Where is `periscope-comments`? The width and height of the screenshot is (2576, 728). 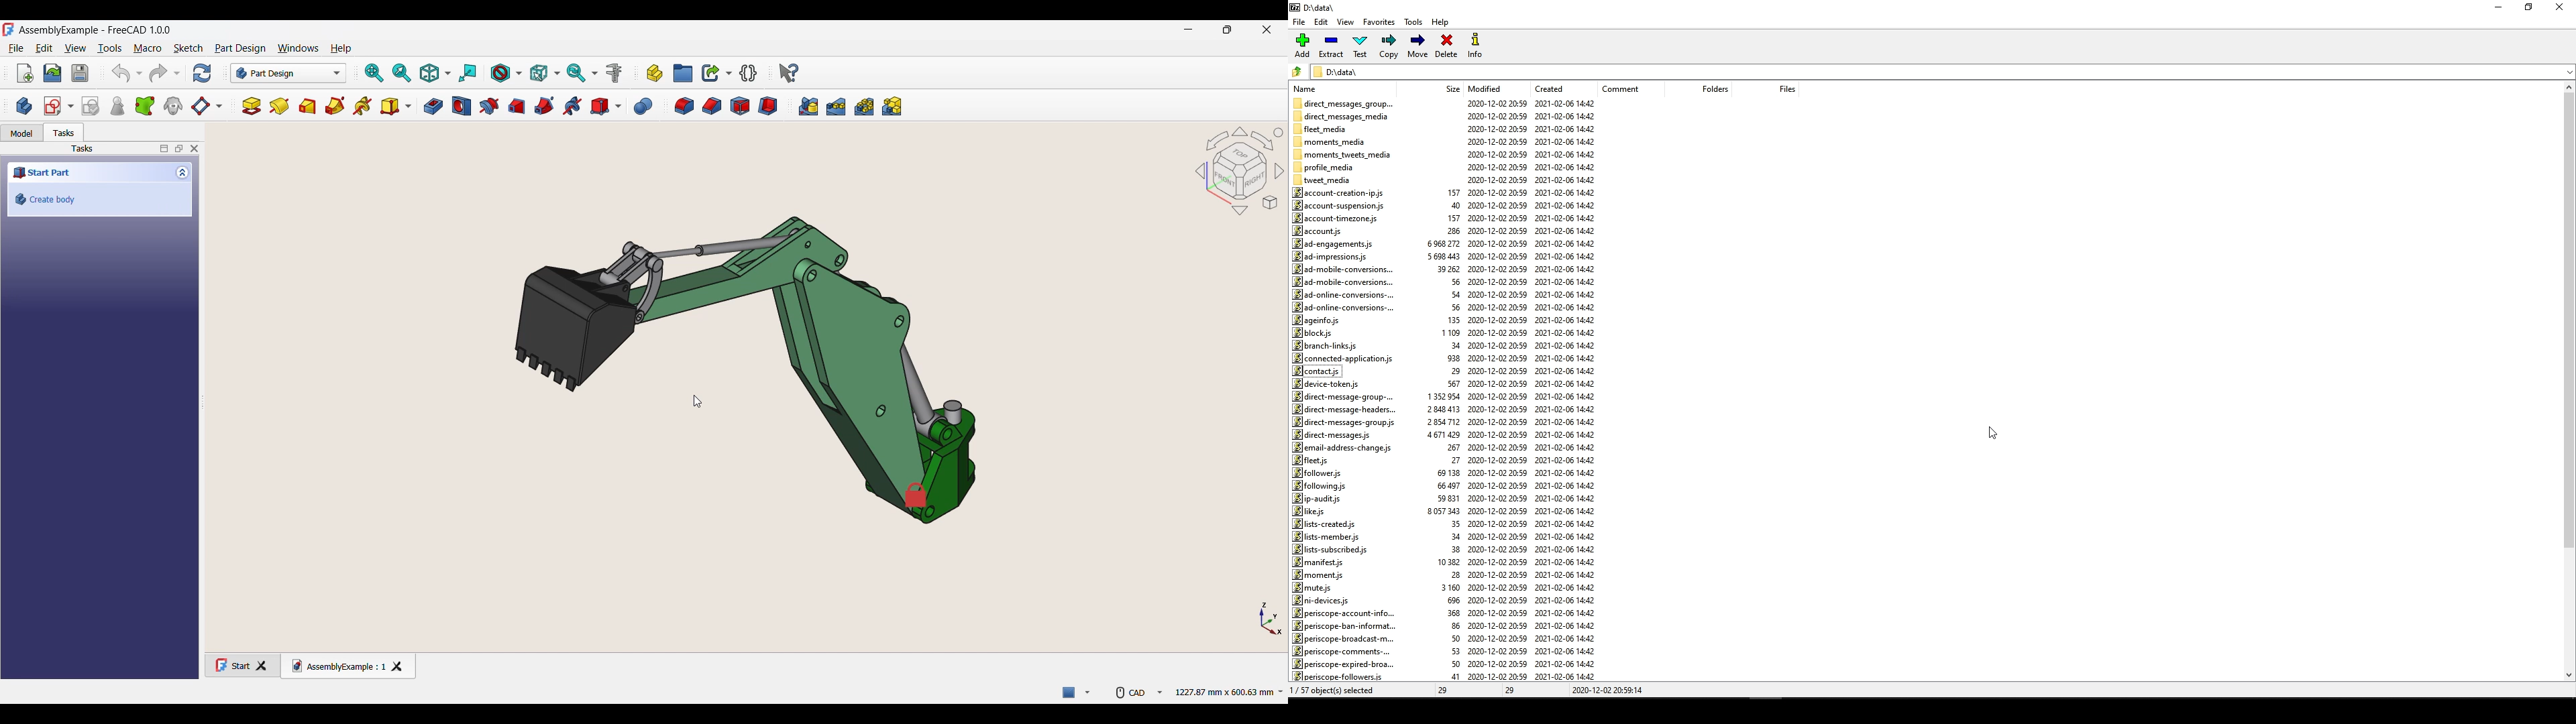
periscope-comments is located at coordinates (1340, 652).